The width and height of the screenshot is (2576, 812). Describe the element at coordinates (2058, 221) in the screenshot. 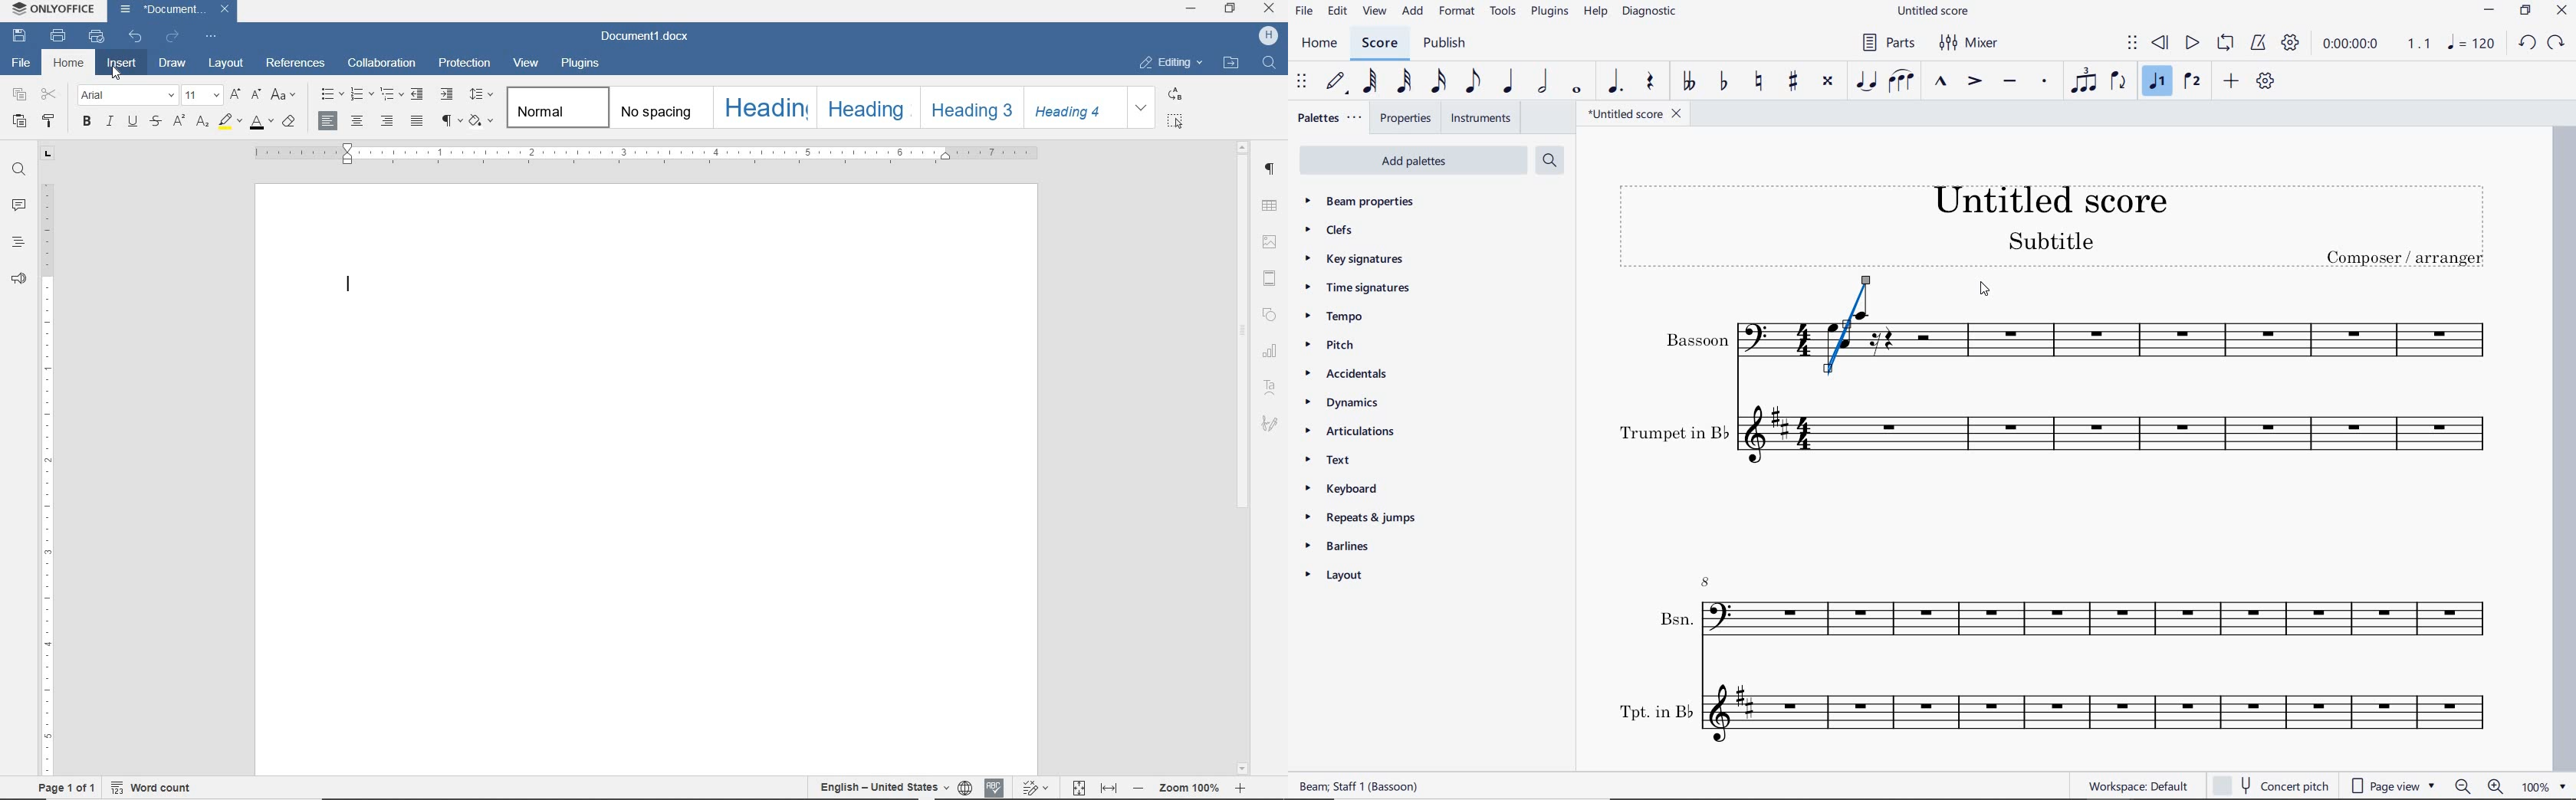

I see `title` at that location.